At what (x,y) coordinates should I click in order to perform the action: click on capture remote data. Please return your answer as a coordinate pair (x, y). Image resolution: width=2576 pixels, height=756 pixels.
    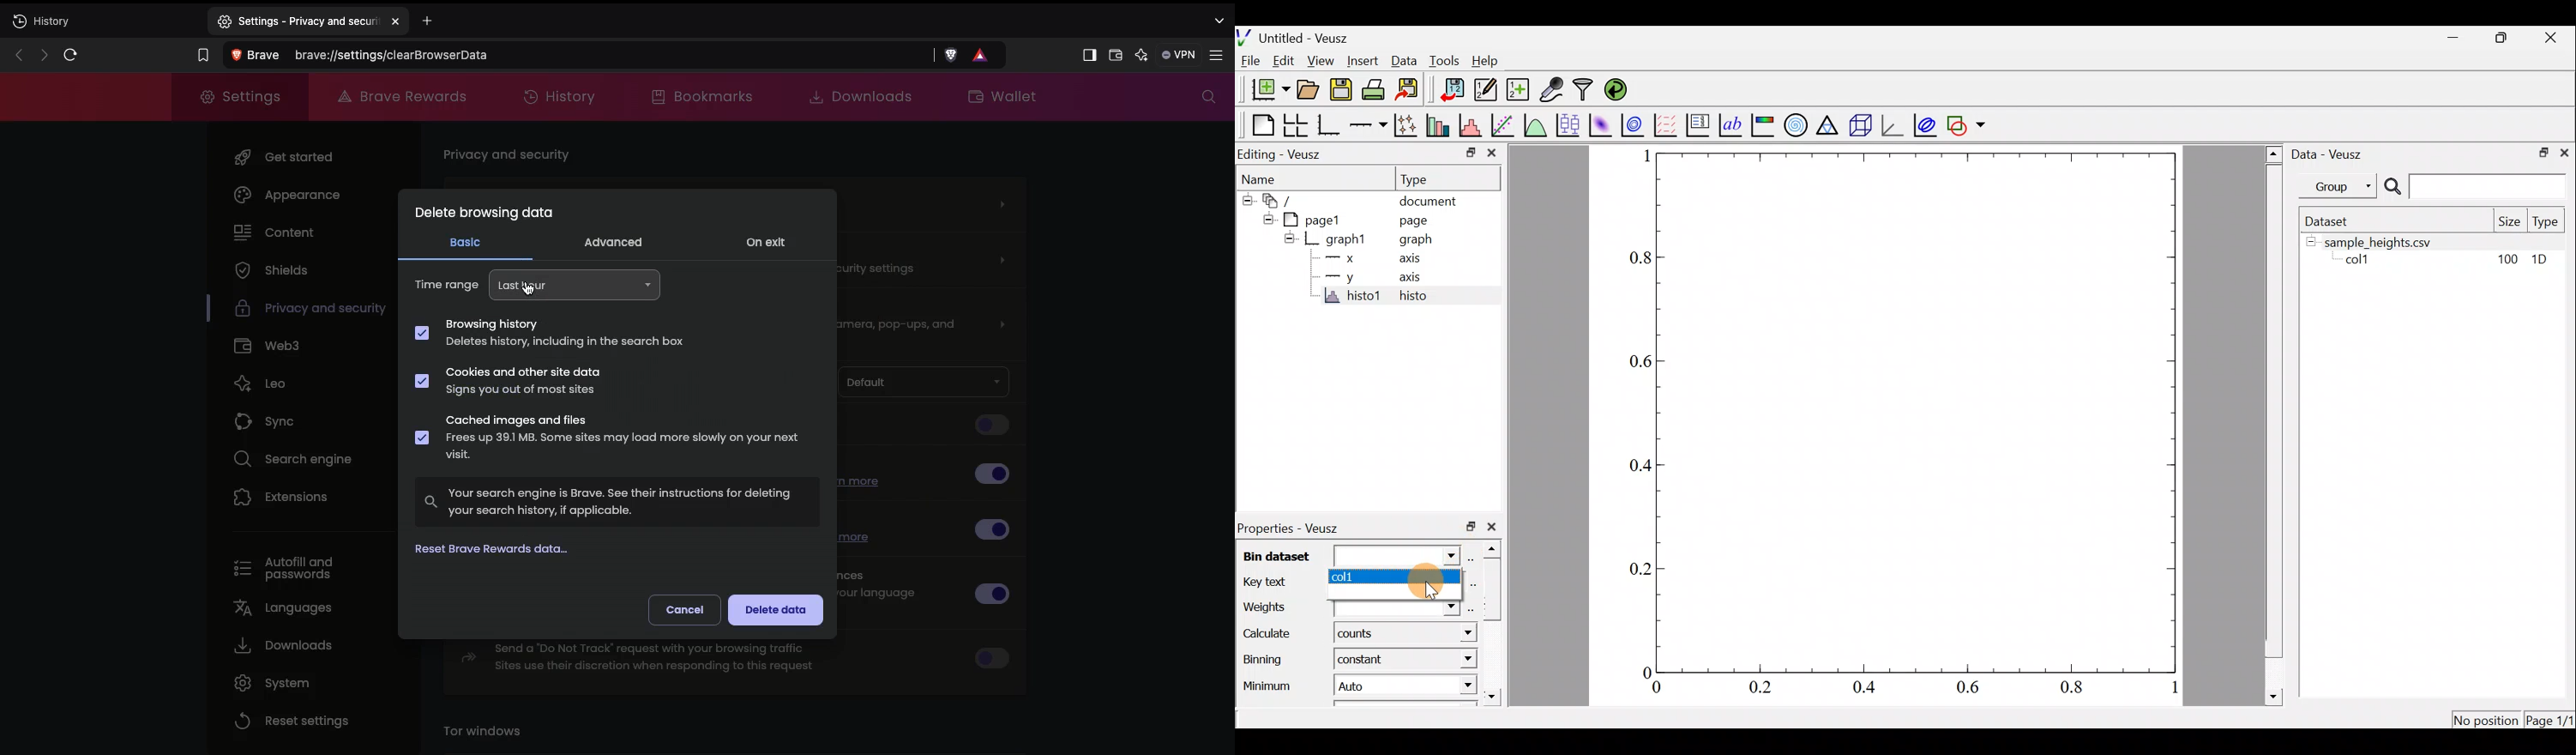
    Looking at the image, I should click on (1551, 89).